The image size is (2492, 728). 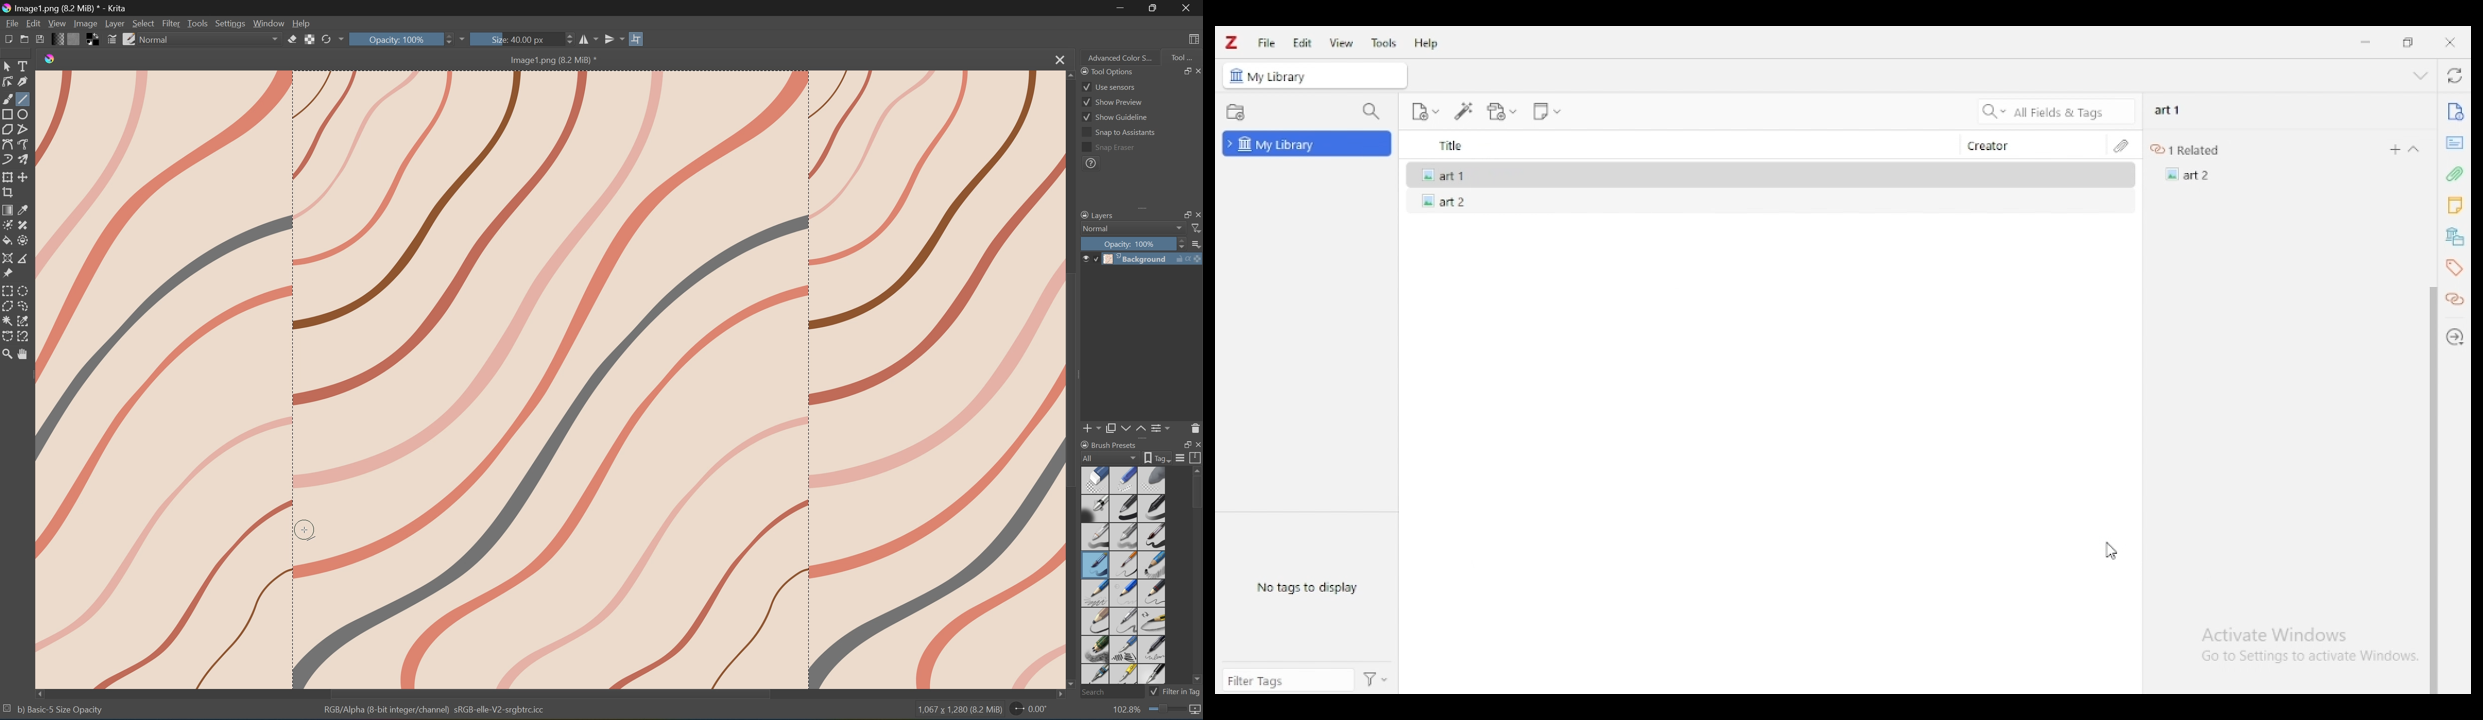 What do you see at coordinates (2421, 75) in the screenshot?
I see `toggle collapse` at bounding box center [2421, 75].